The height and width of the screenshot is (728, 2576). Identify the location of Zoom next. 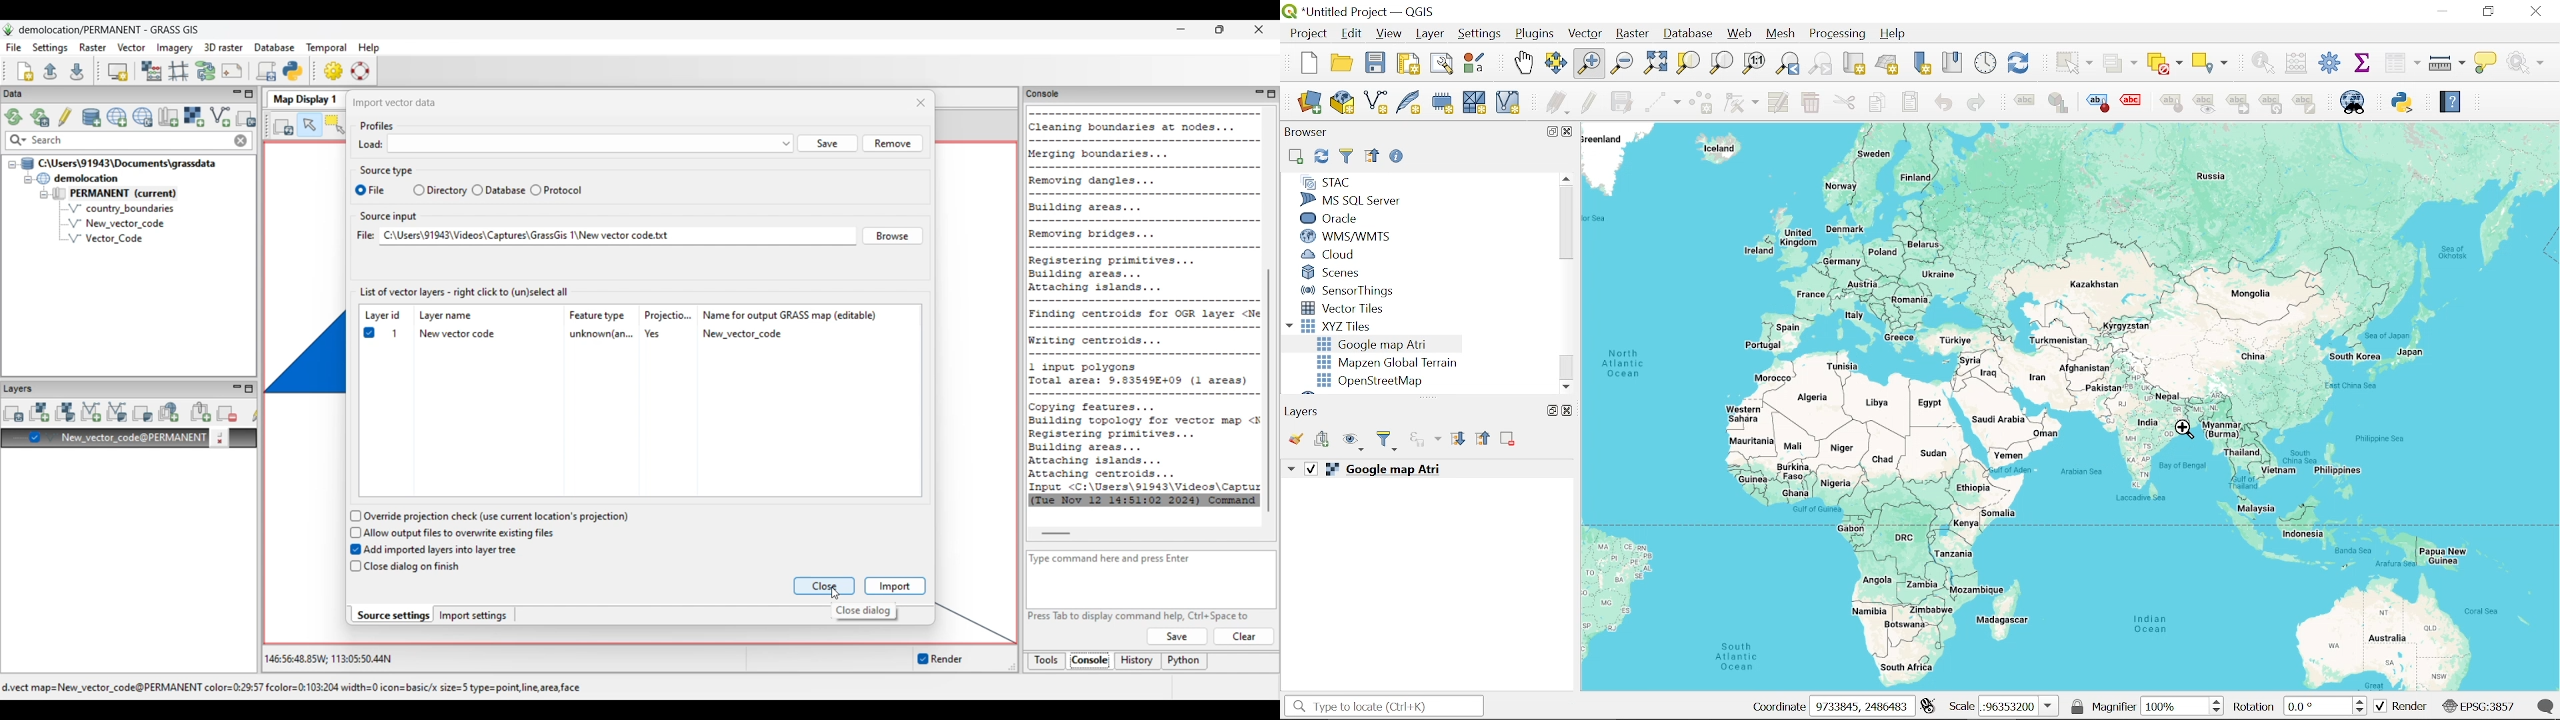
(1821, 64).